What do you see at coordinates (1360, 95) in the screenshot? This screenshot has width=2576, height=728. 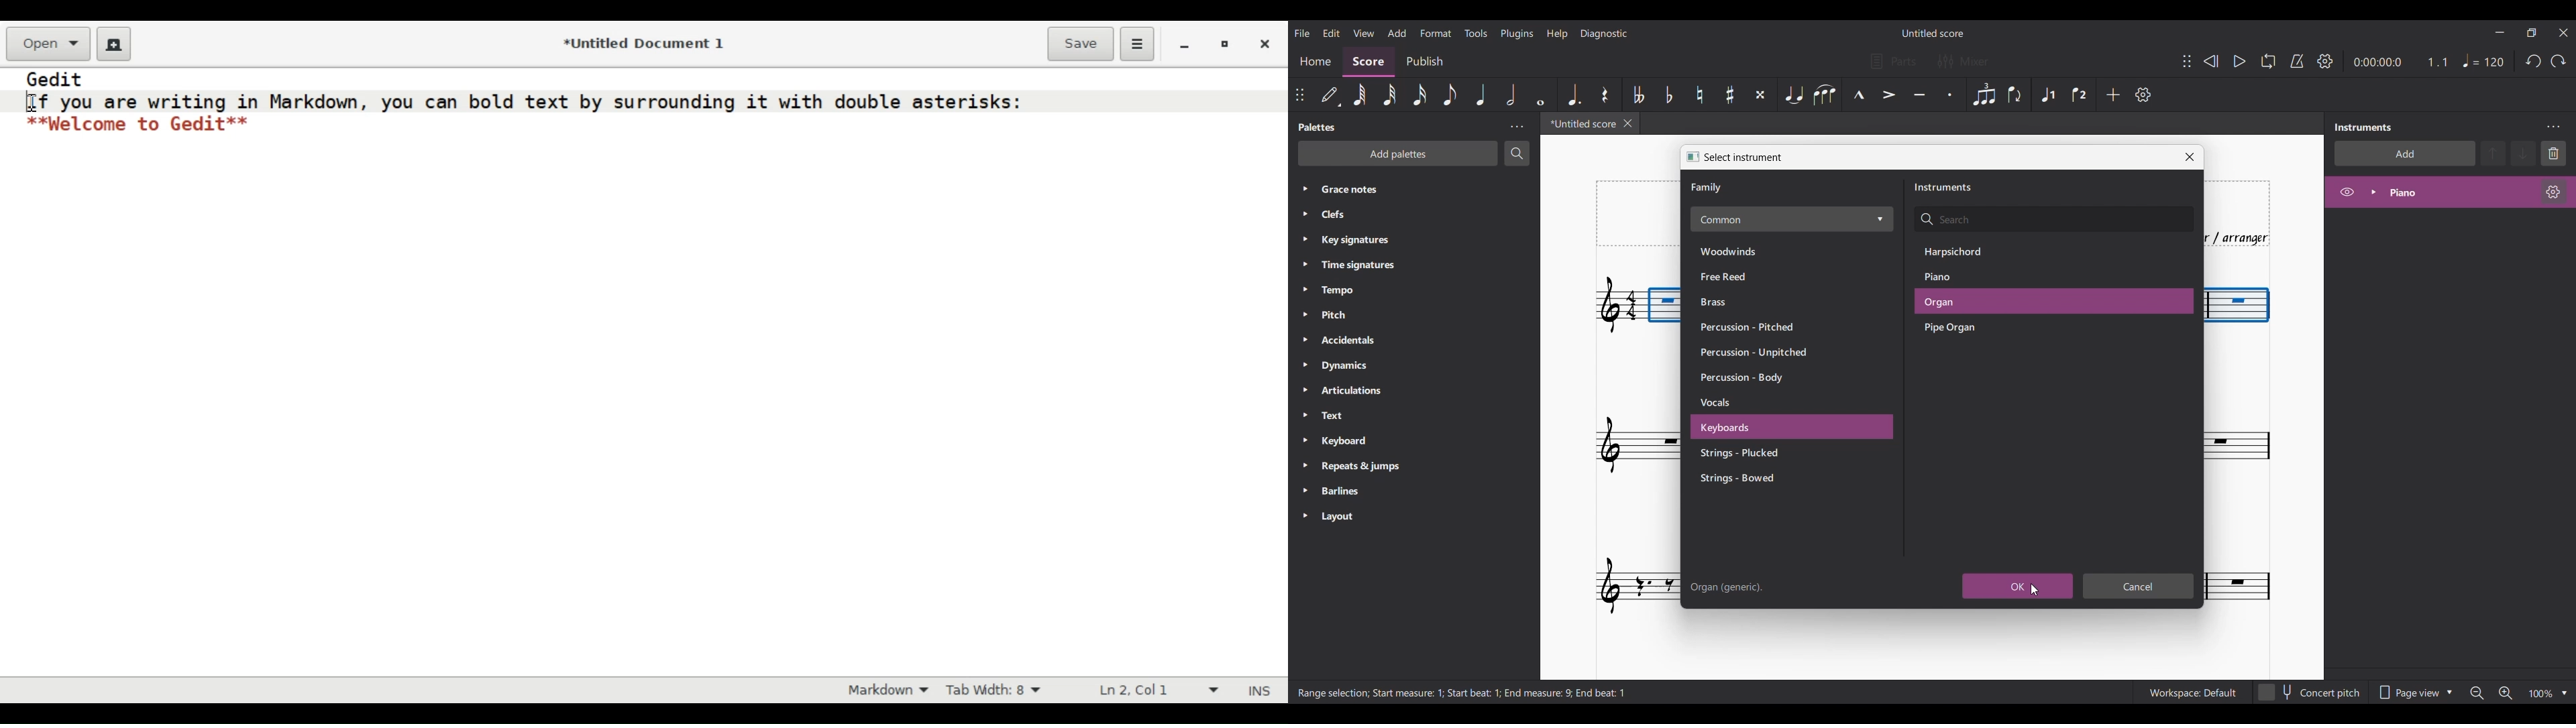 I see `64th note` at bounding box center [1360, 95].